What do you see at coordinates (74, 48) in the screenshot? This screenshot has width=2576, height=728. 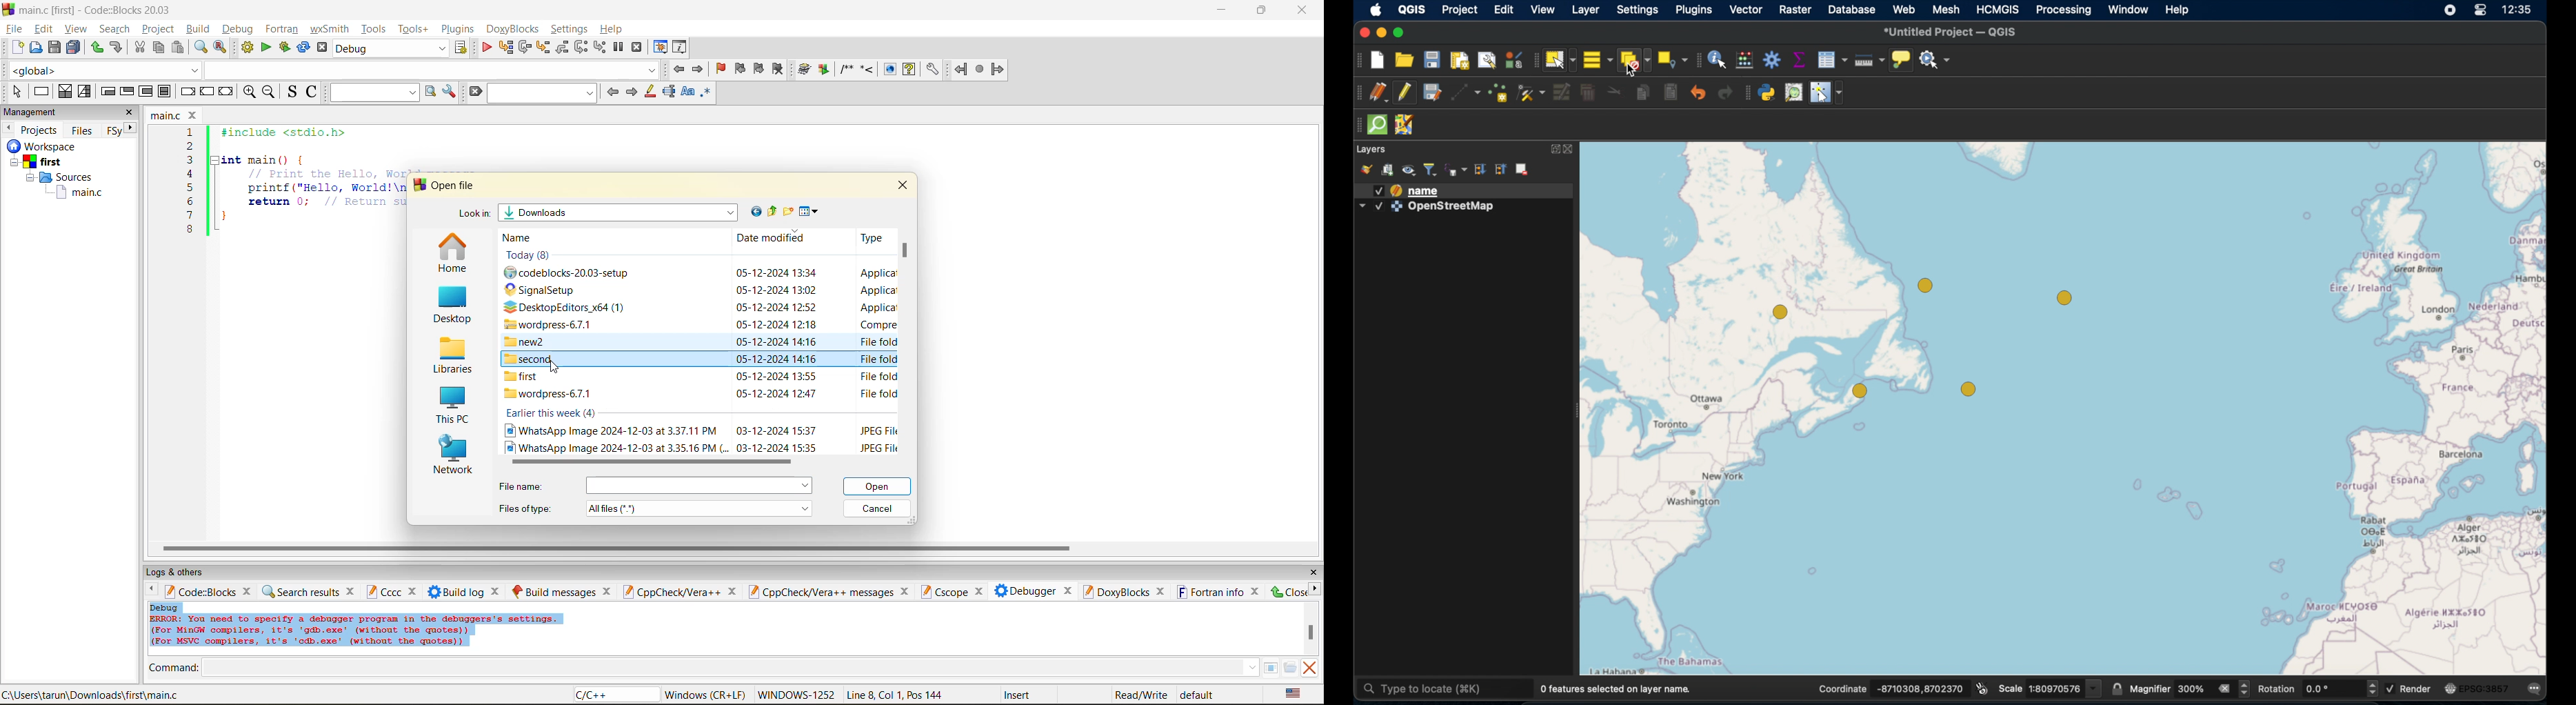 I see `save all` at bounding box center [74, 48].